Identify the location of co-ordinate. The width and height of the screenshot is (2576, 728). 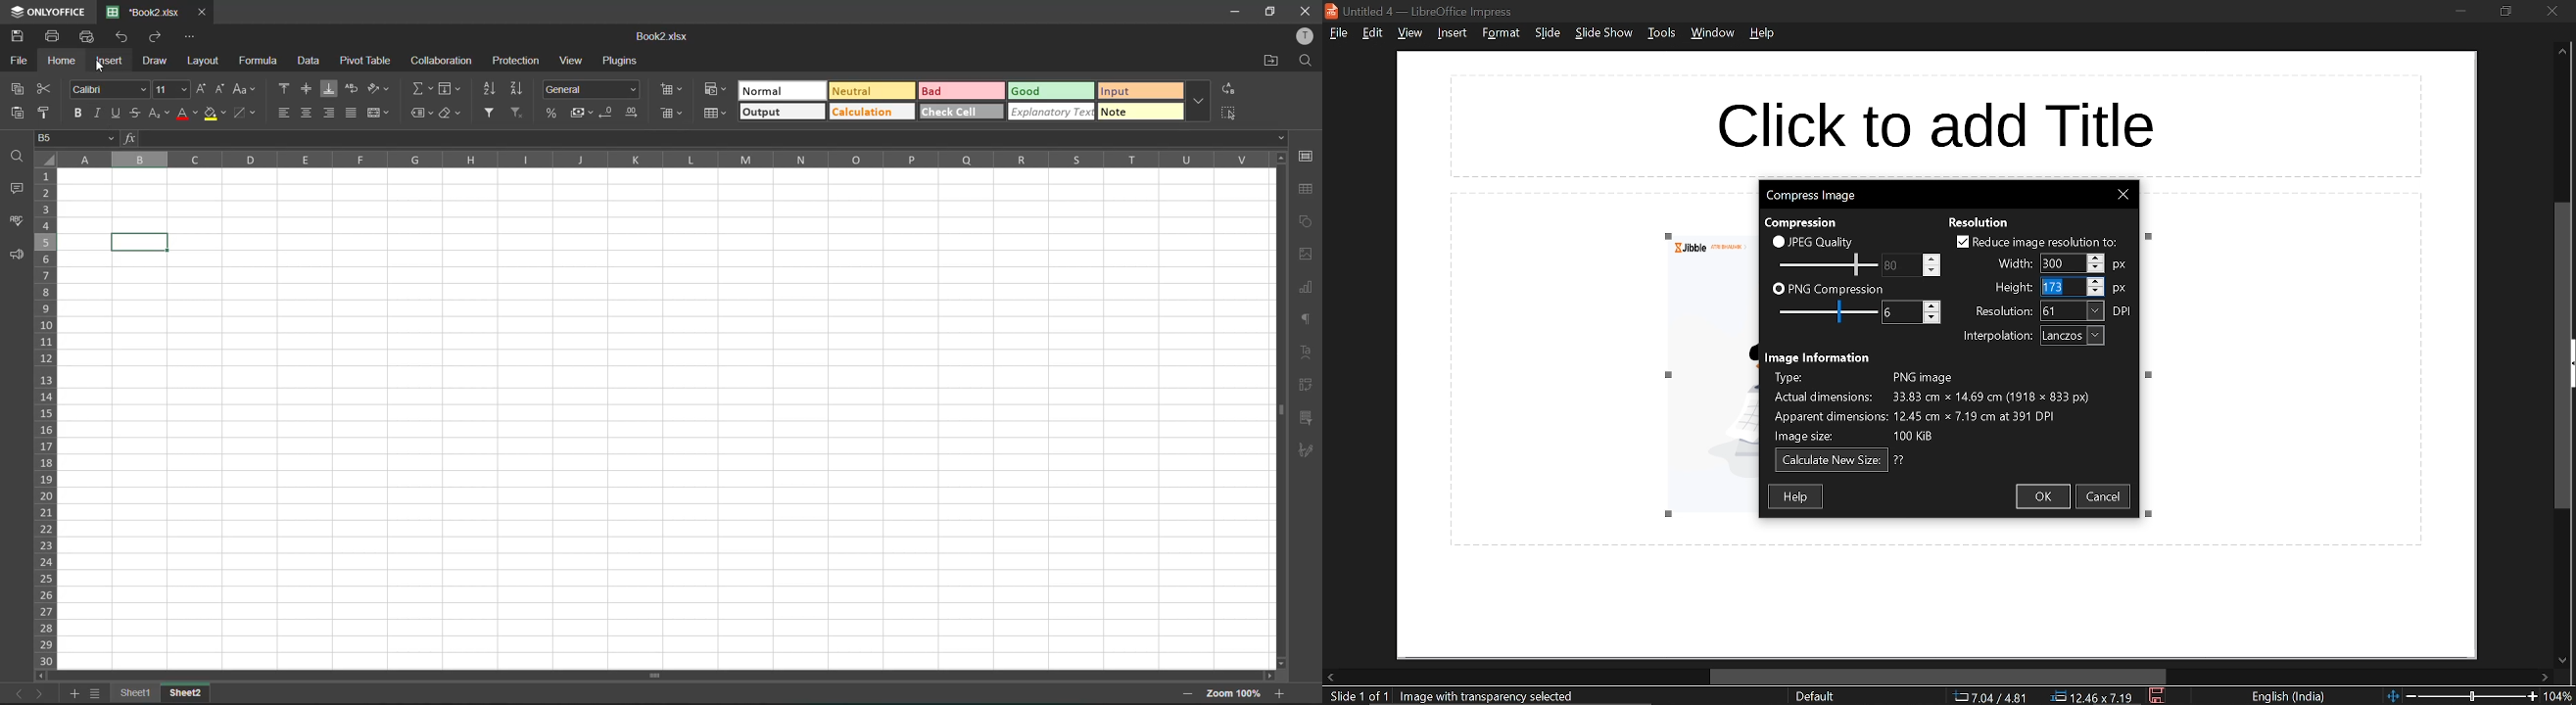
(1990, 697).